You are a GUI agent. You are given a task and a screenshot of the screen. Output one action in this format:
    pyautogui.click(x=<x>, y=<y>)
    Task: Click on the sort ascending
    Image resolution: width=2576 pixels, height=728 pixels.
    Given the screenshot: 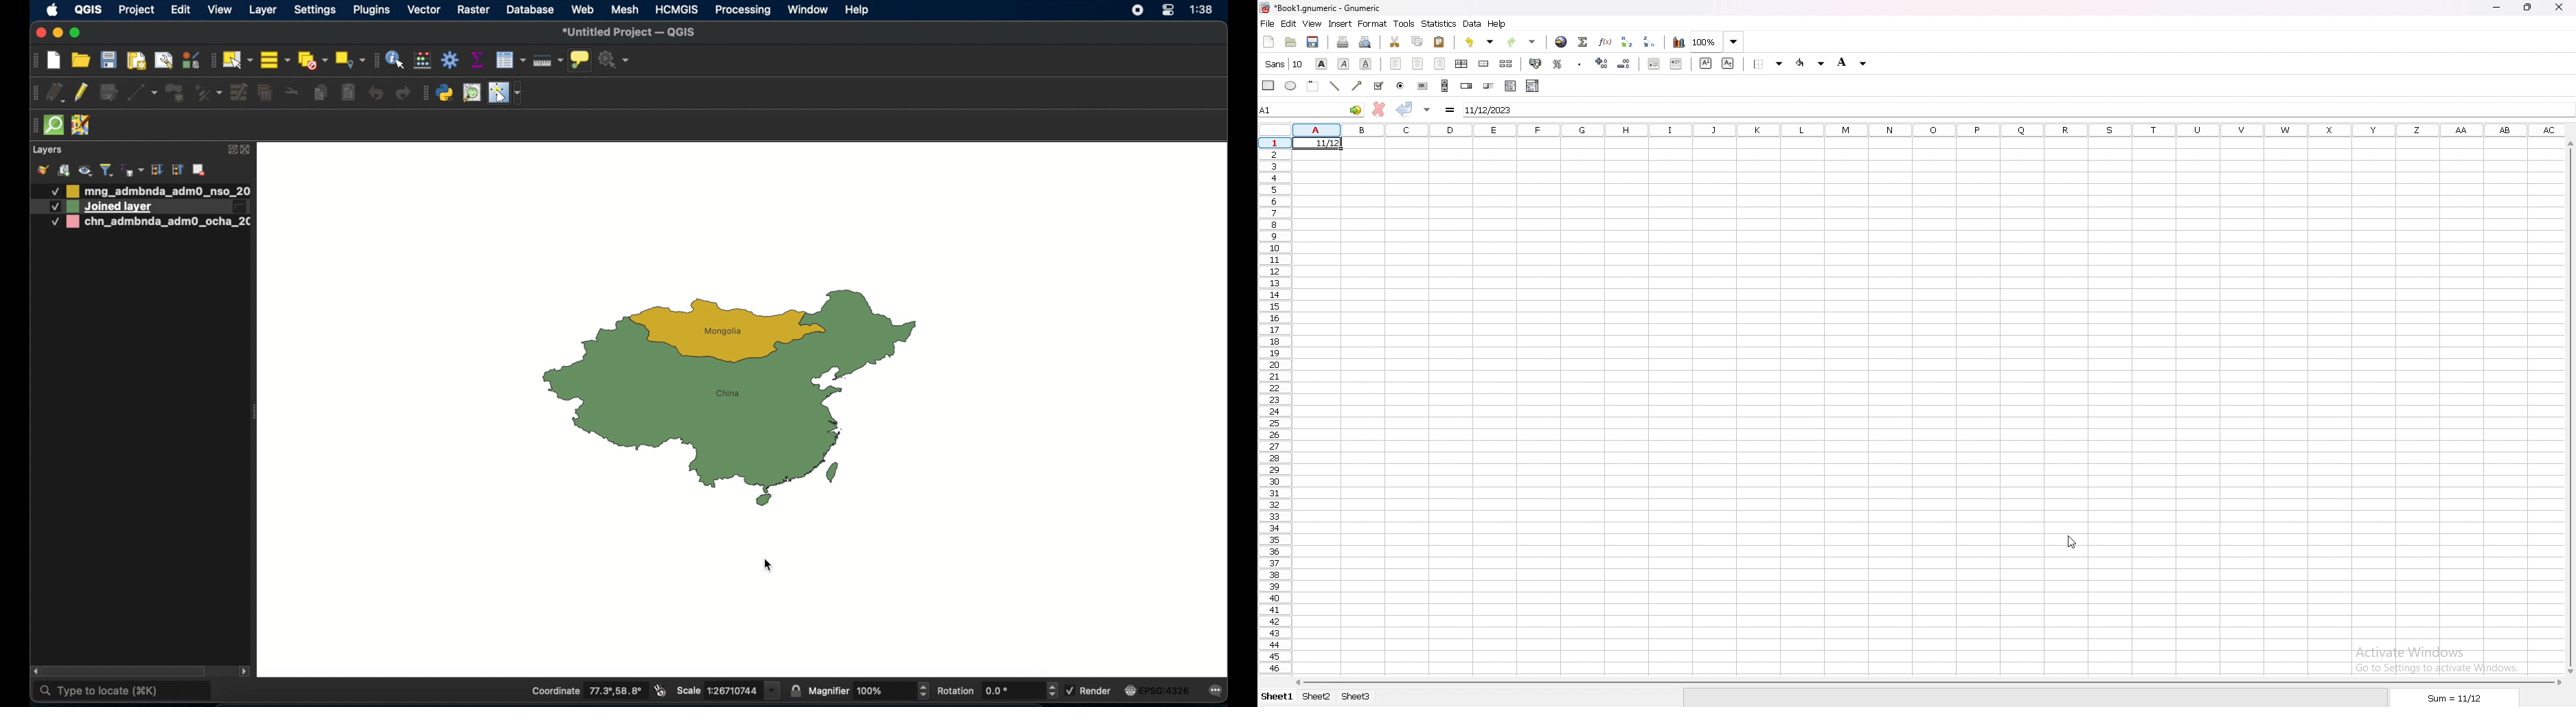 What is the action you would take?
    pyautogui.click(x=1628, y=41)
    